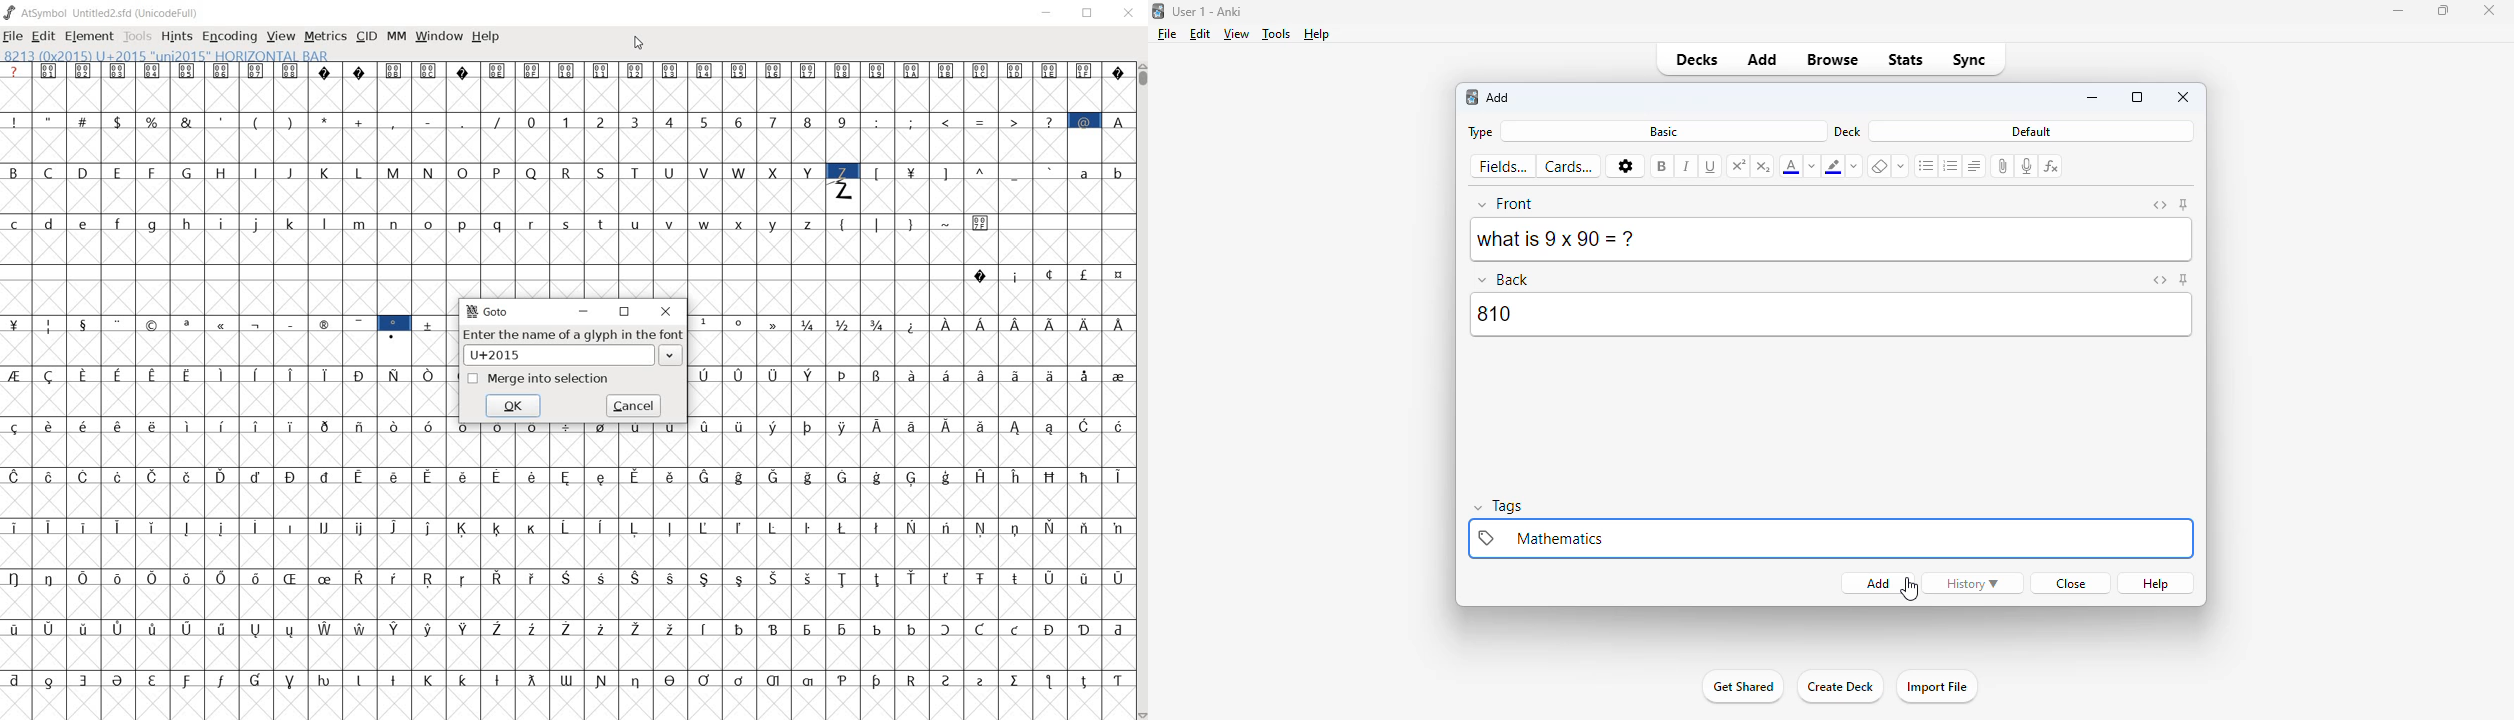 The width and height of the screenshot is (2520, 728). What do you see at coordinates (440, 36) in the screenshot?
I see `WINDOW` at bounding box center [440, 36].